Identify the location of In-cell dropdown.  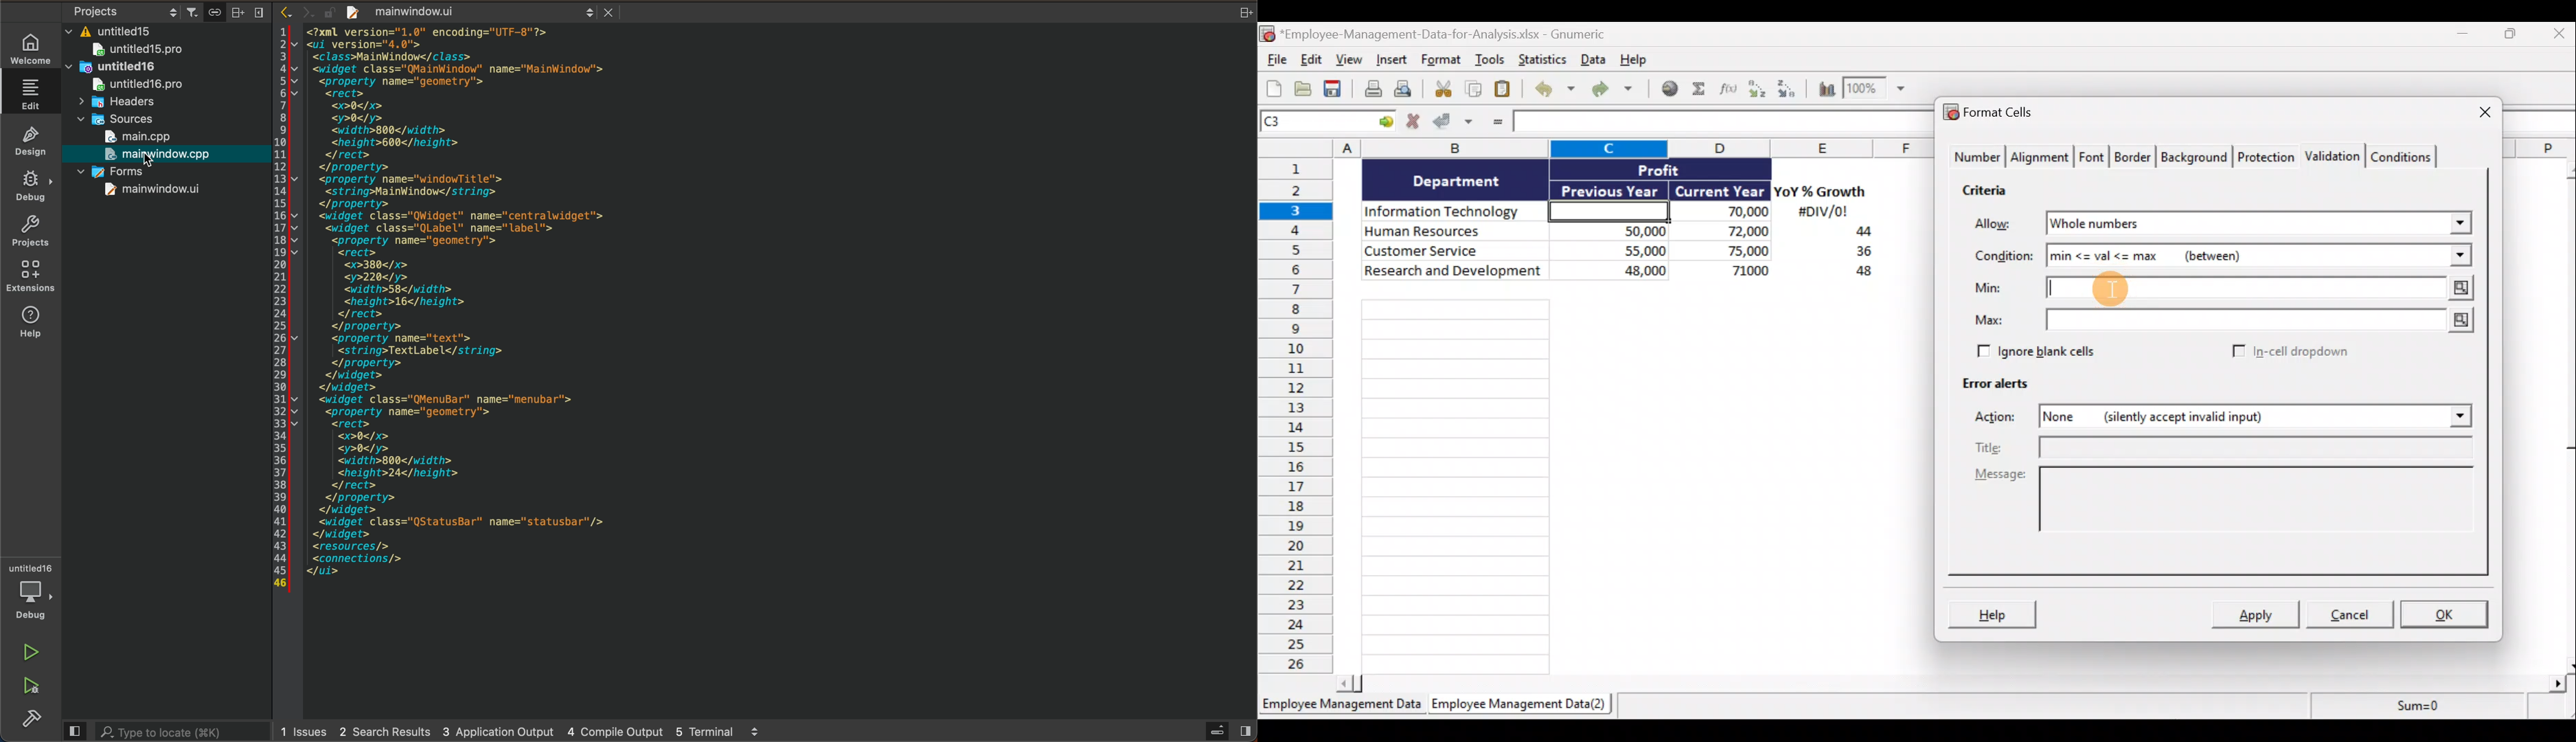
(2289, 352).